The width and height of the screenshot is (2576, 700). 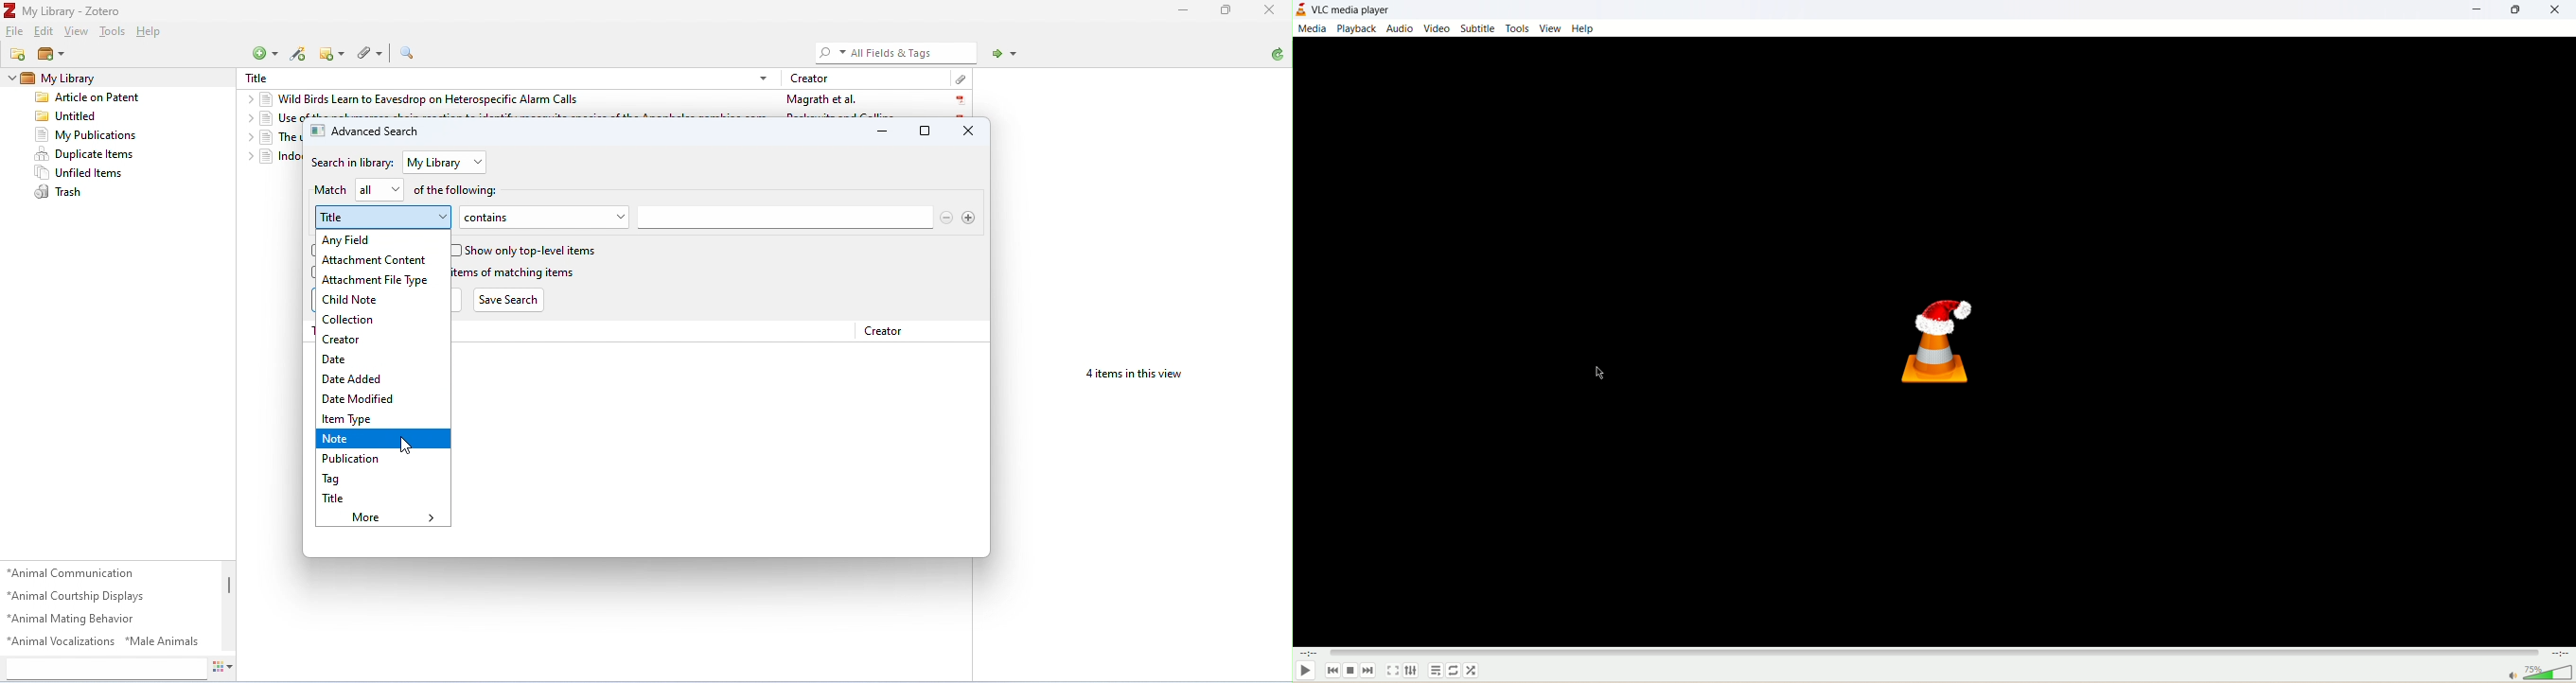 What do you see at coordinates (1368, 670) in the screenshot?
I see `next` at bounding box center [1368, 670].